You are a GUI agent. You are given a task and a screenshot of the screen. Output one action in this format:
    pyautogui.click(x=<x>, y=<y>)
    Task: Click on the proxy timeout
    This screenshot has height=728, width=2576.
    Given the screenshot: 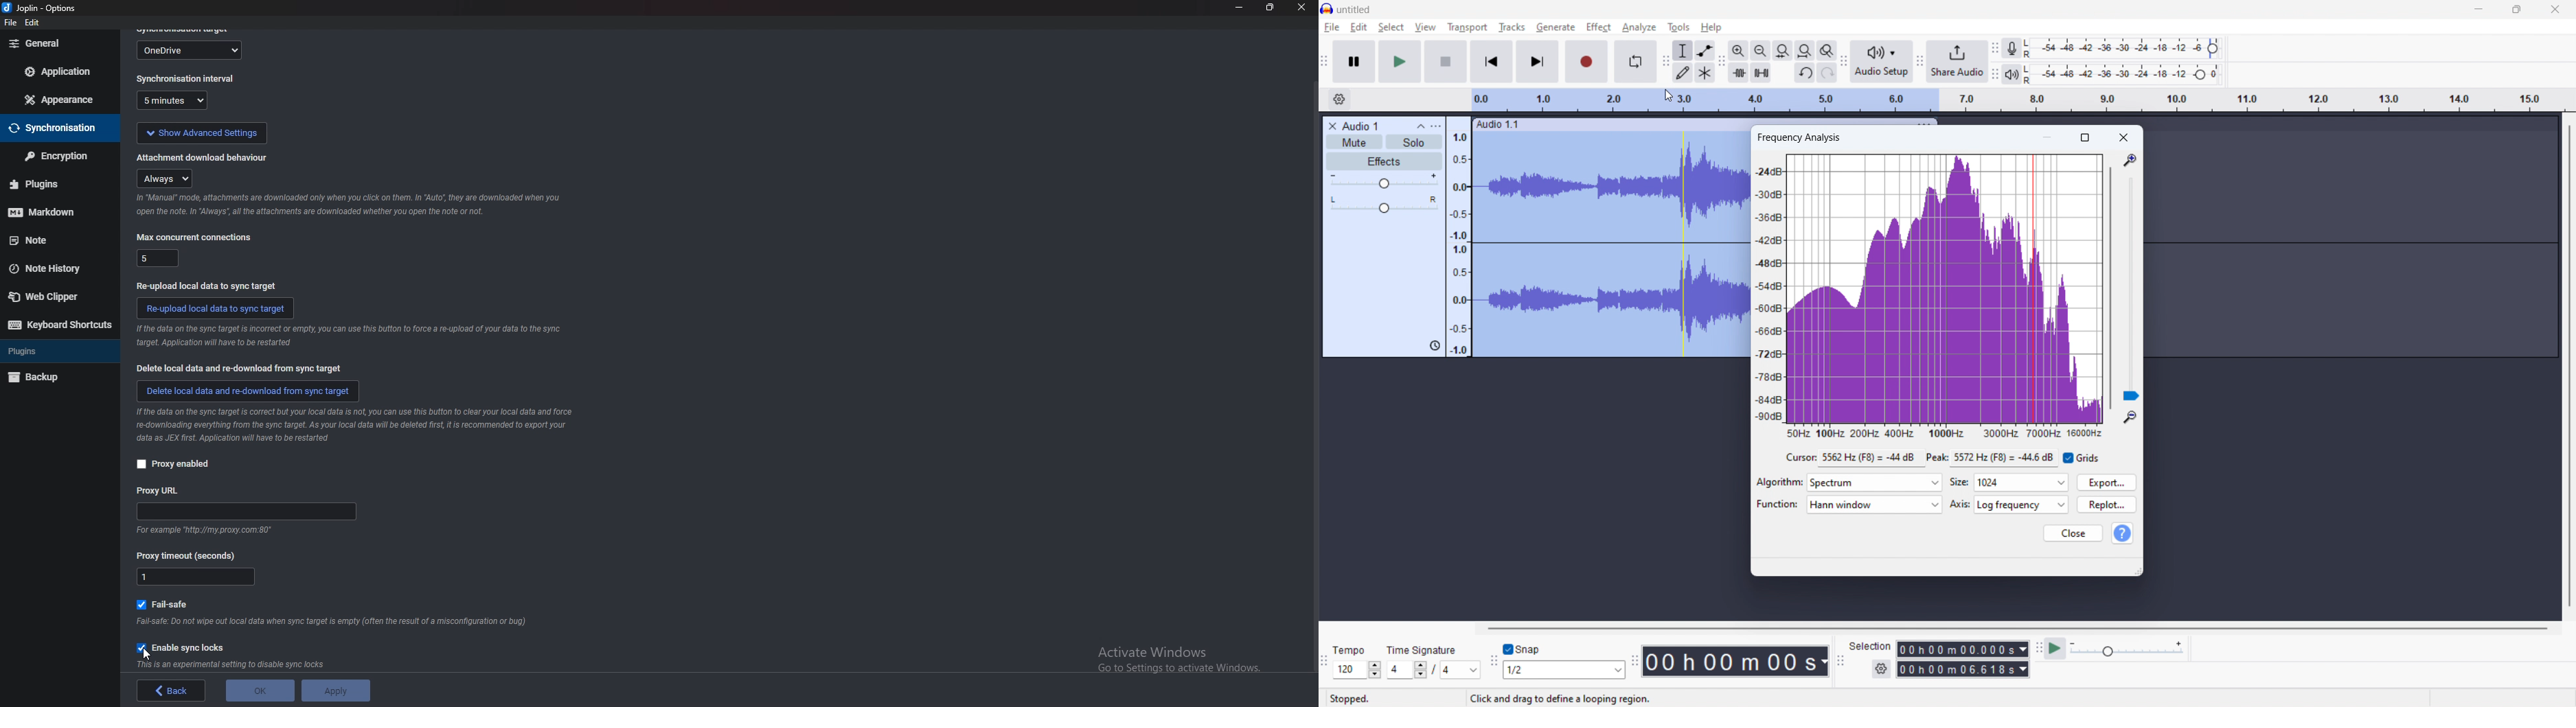 What is the action you would take?
    pyautogui.click(x=192, y=555)
    